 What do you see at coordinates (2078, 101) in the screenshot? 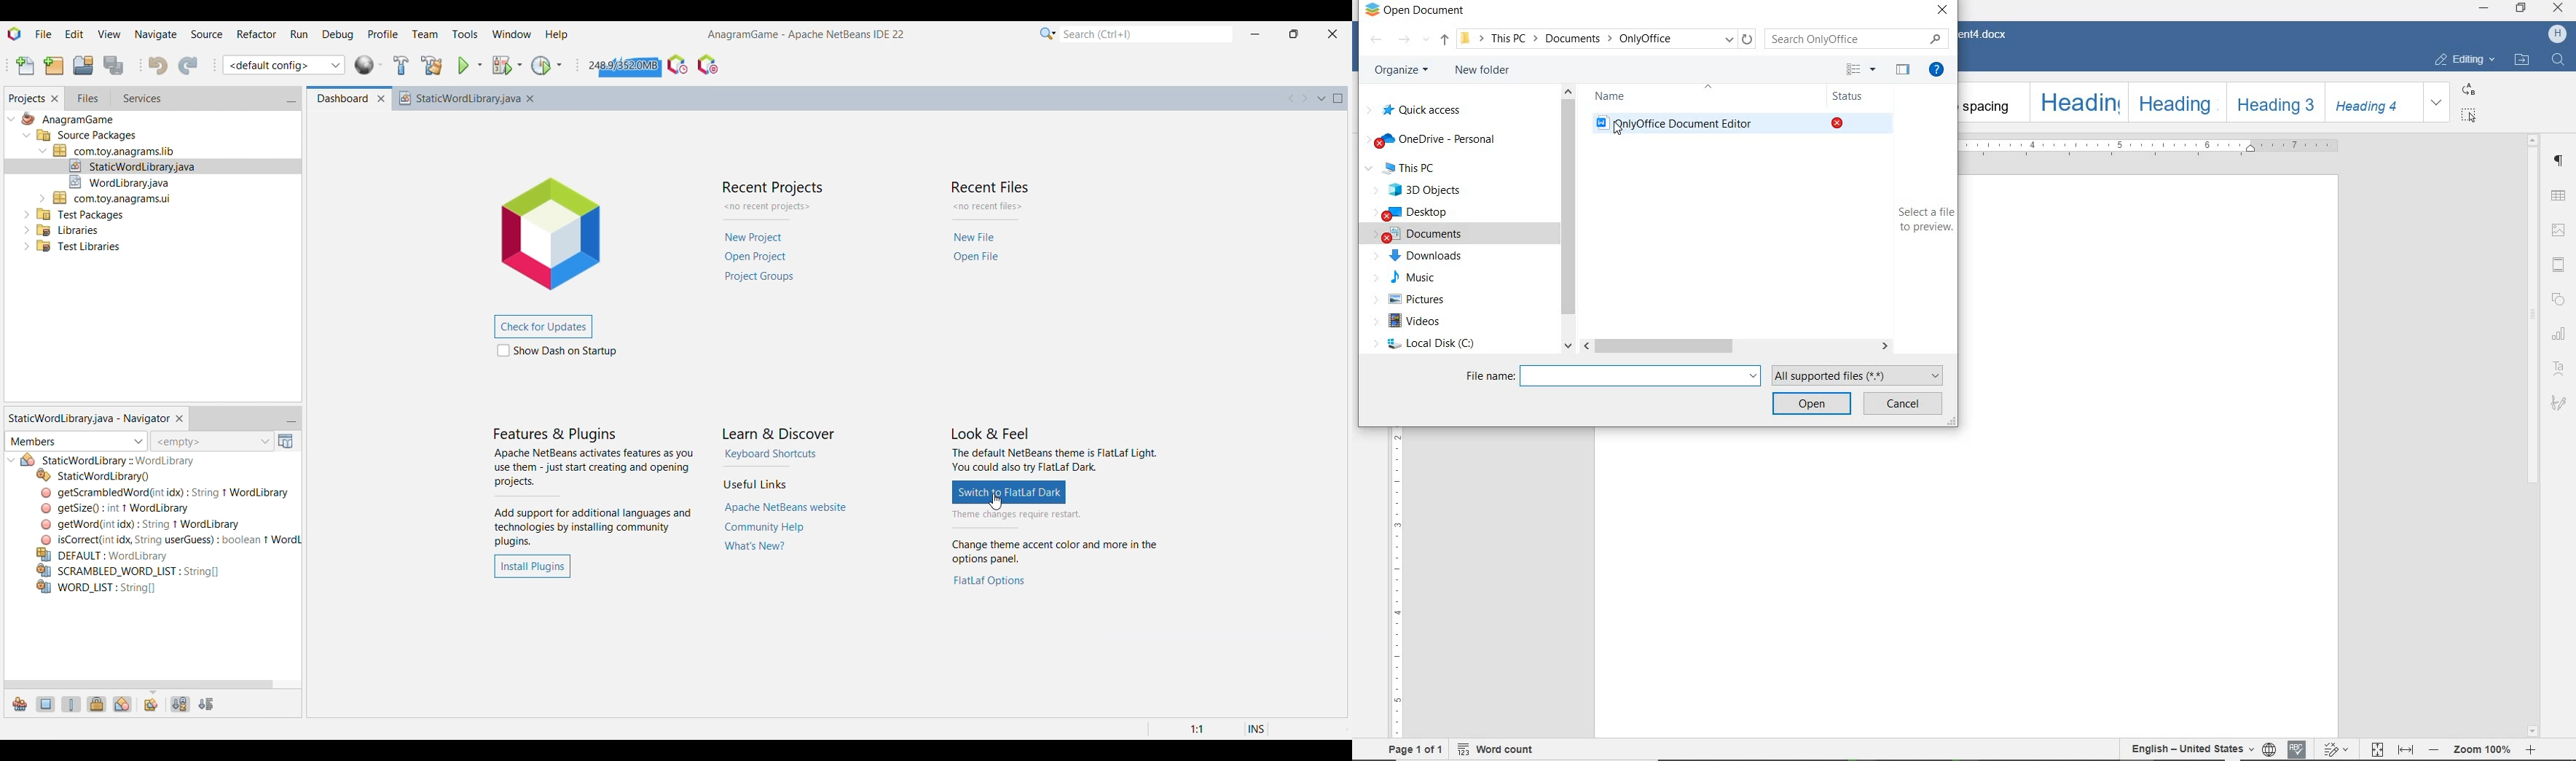
I see `Heading 1` at bounding box center [2078, 101].